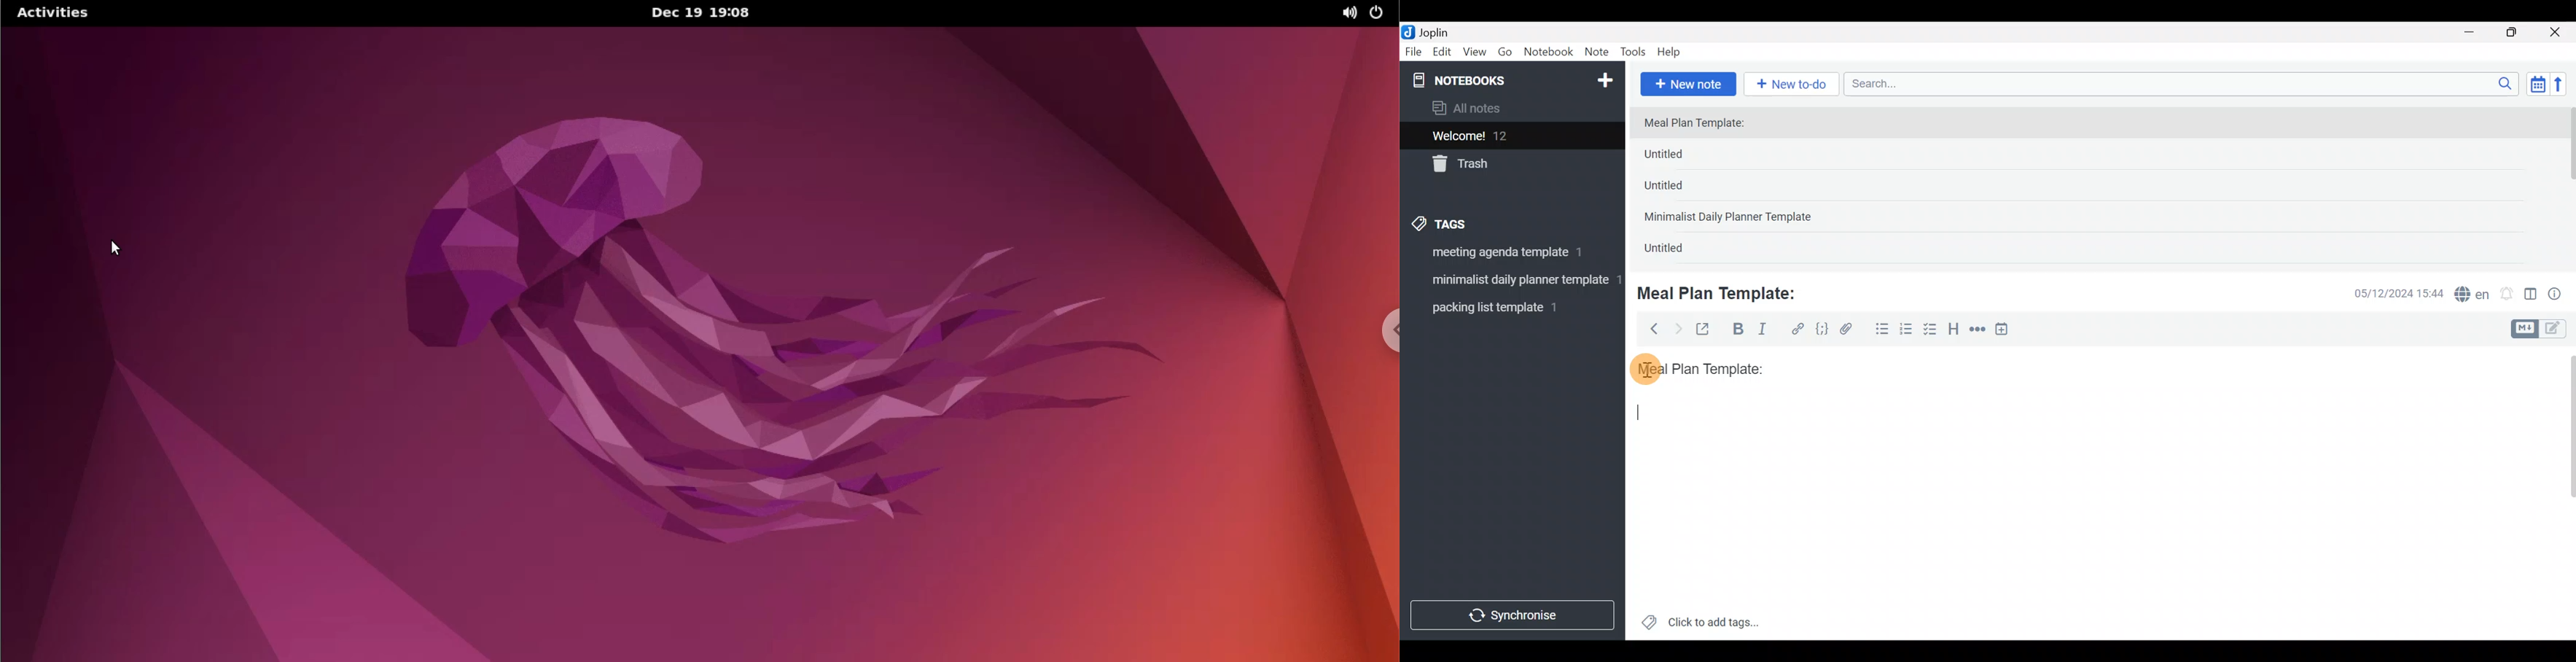 The width and height of the screenshot is (2576, 672). Describe the element at coordinates (1486, 80) in the screenshot. I see `Notebooks` at that location.